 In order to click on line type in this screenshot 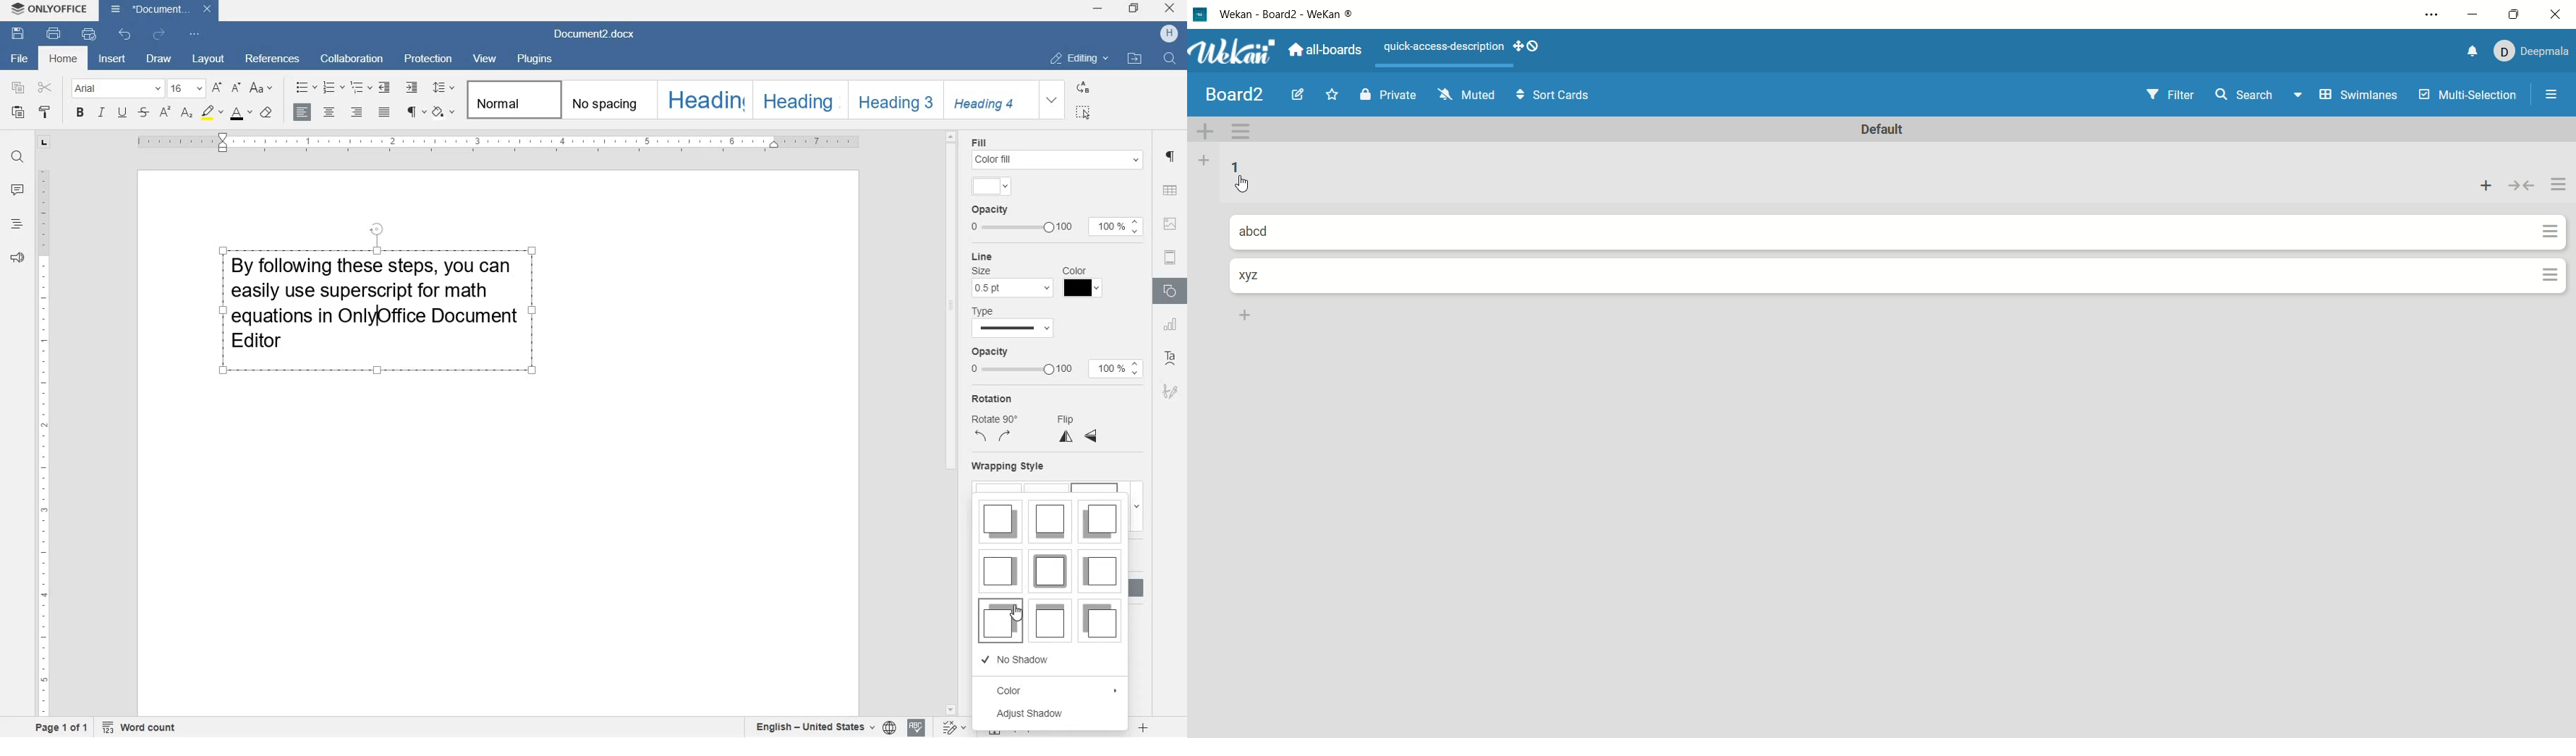, I will do `click(1023, 322)`.